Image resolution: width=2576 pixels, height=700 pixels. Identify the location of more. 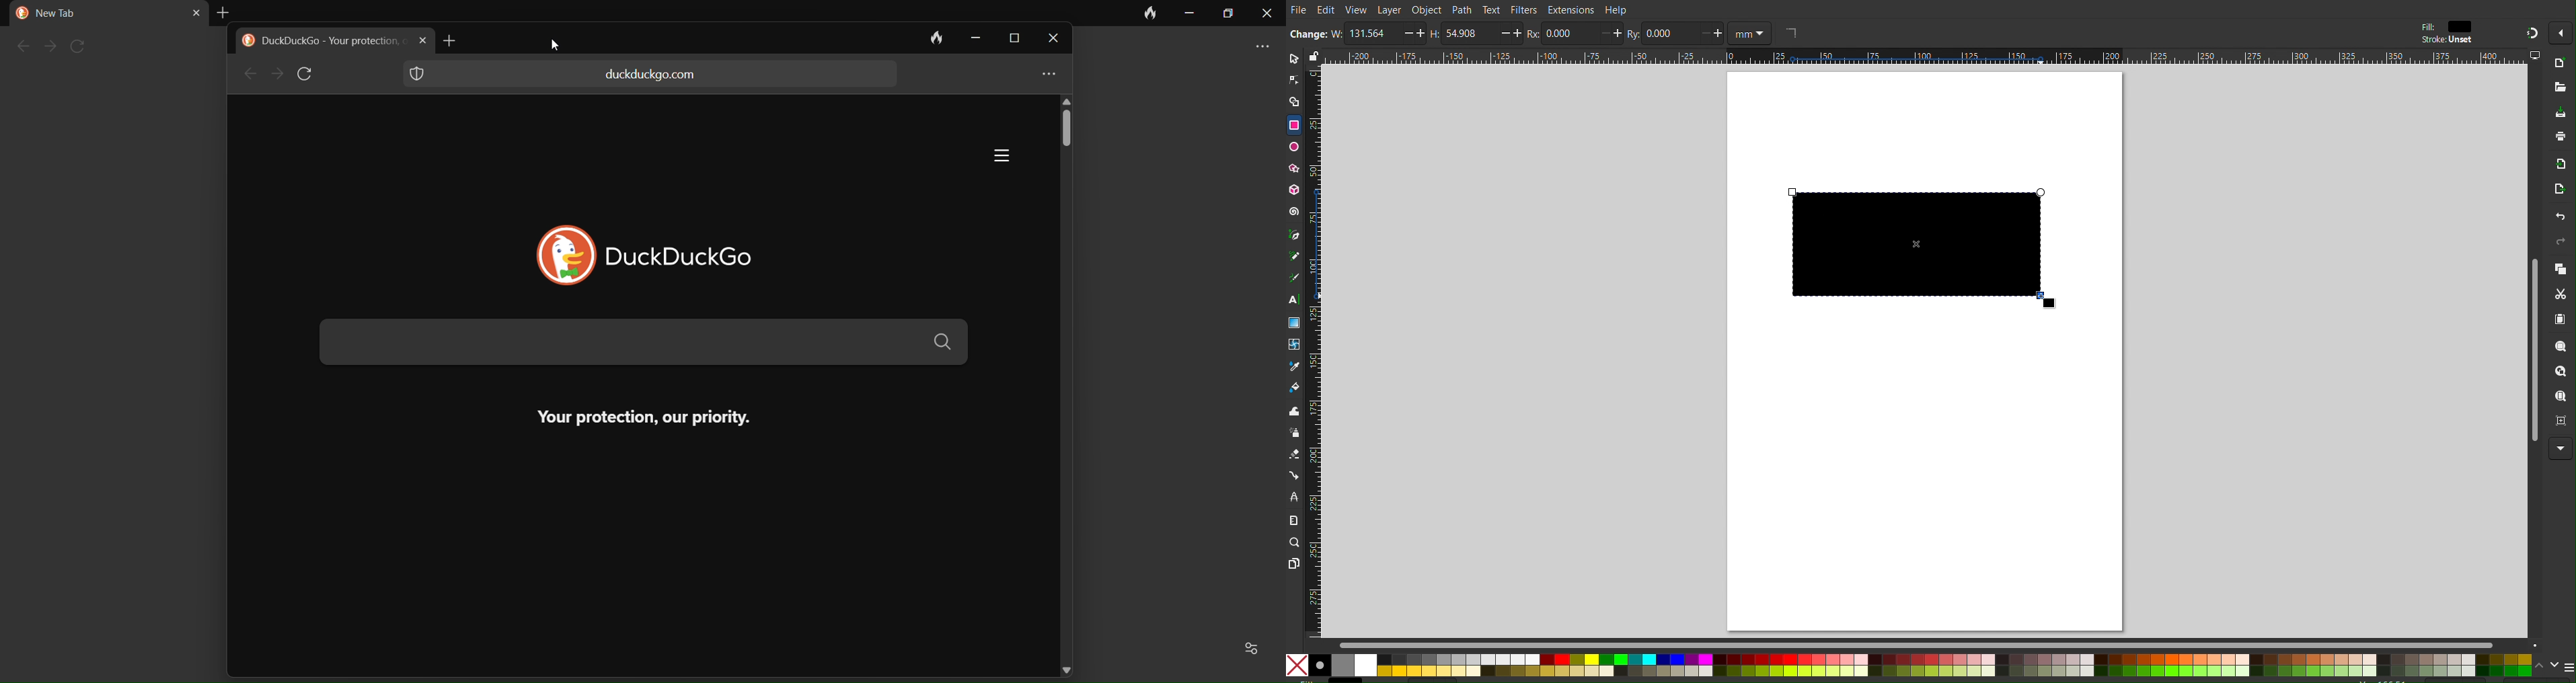
(1265, 46).